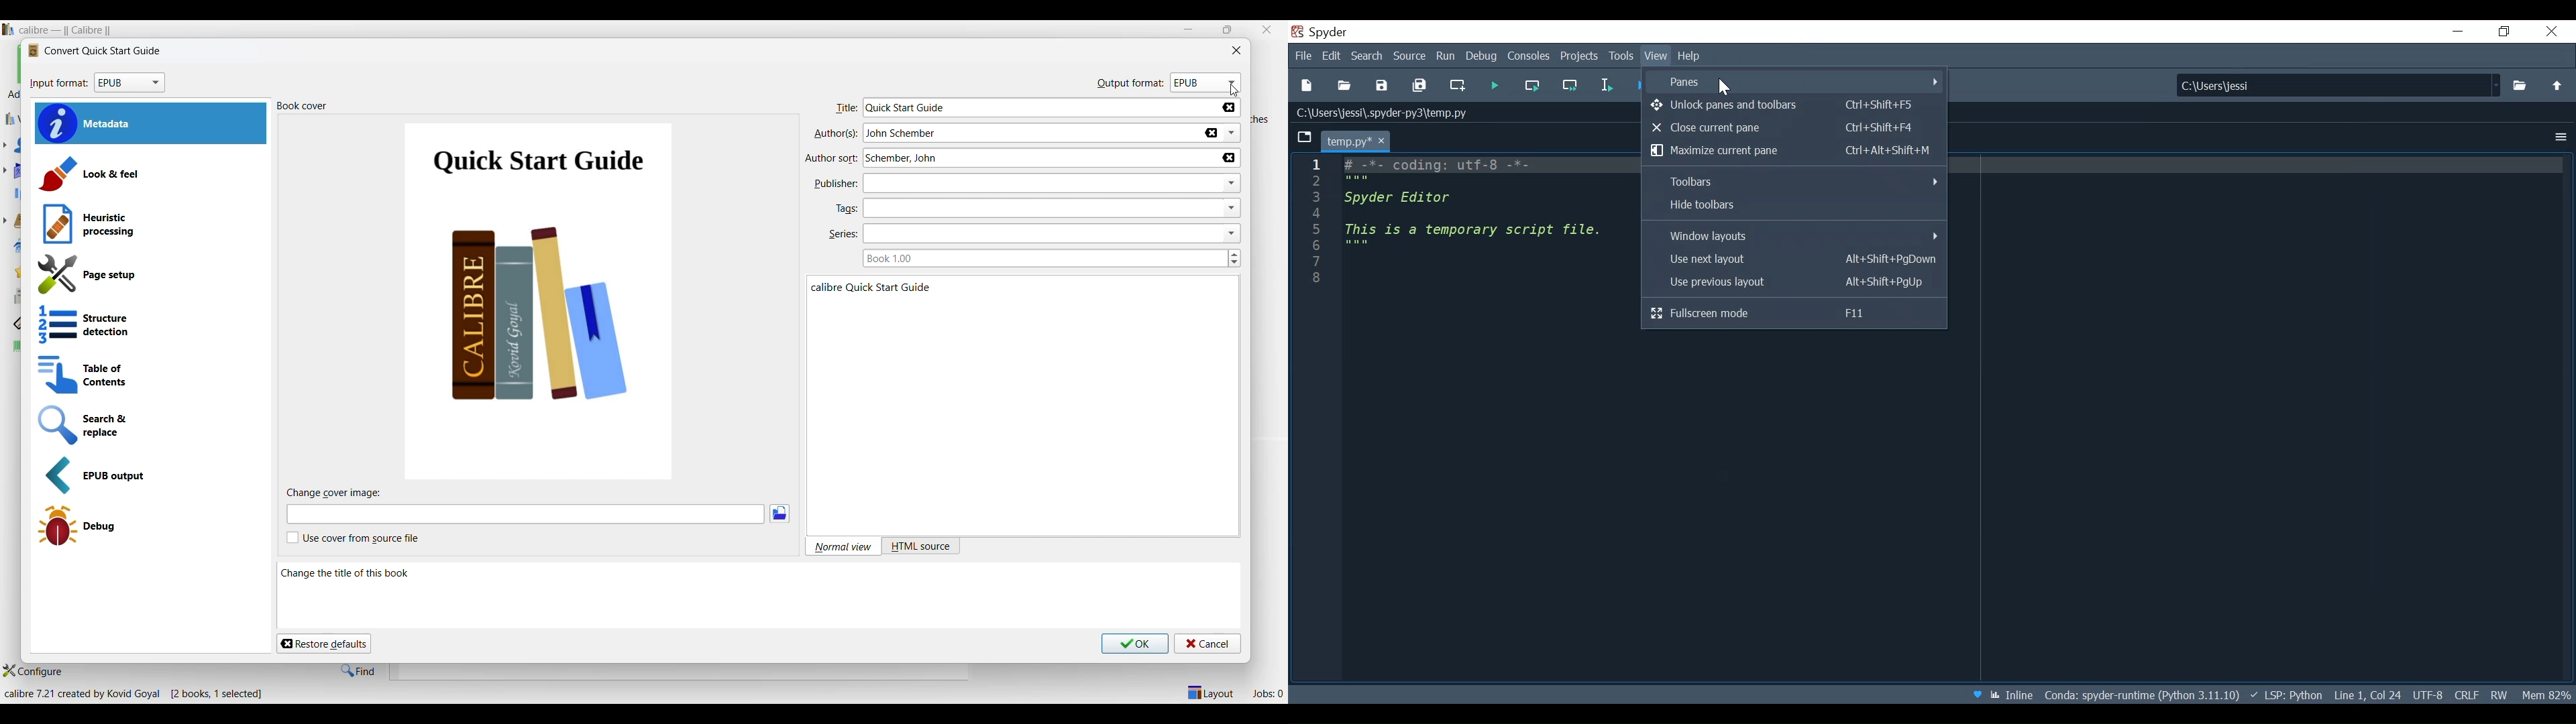  I want to click on publisher, so click(835, 185).